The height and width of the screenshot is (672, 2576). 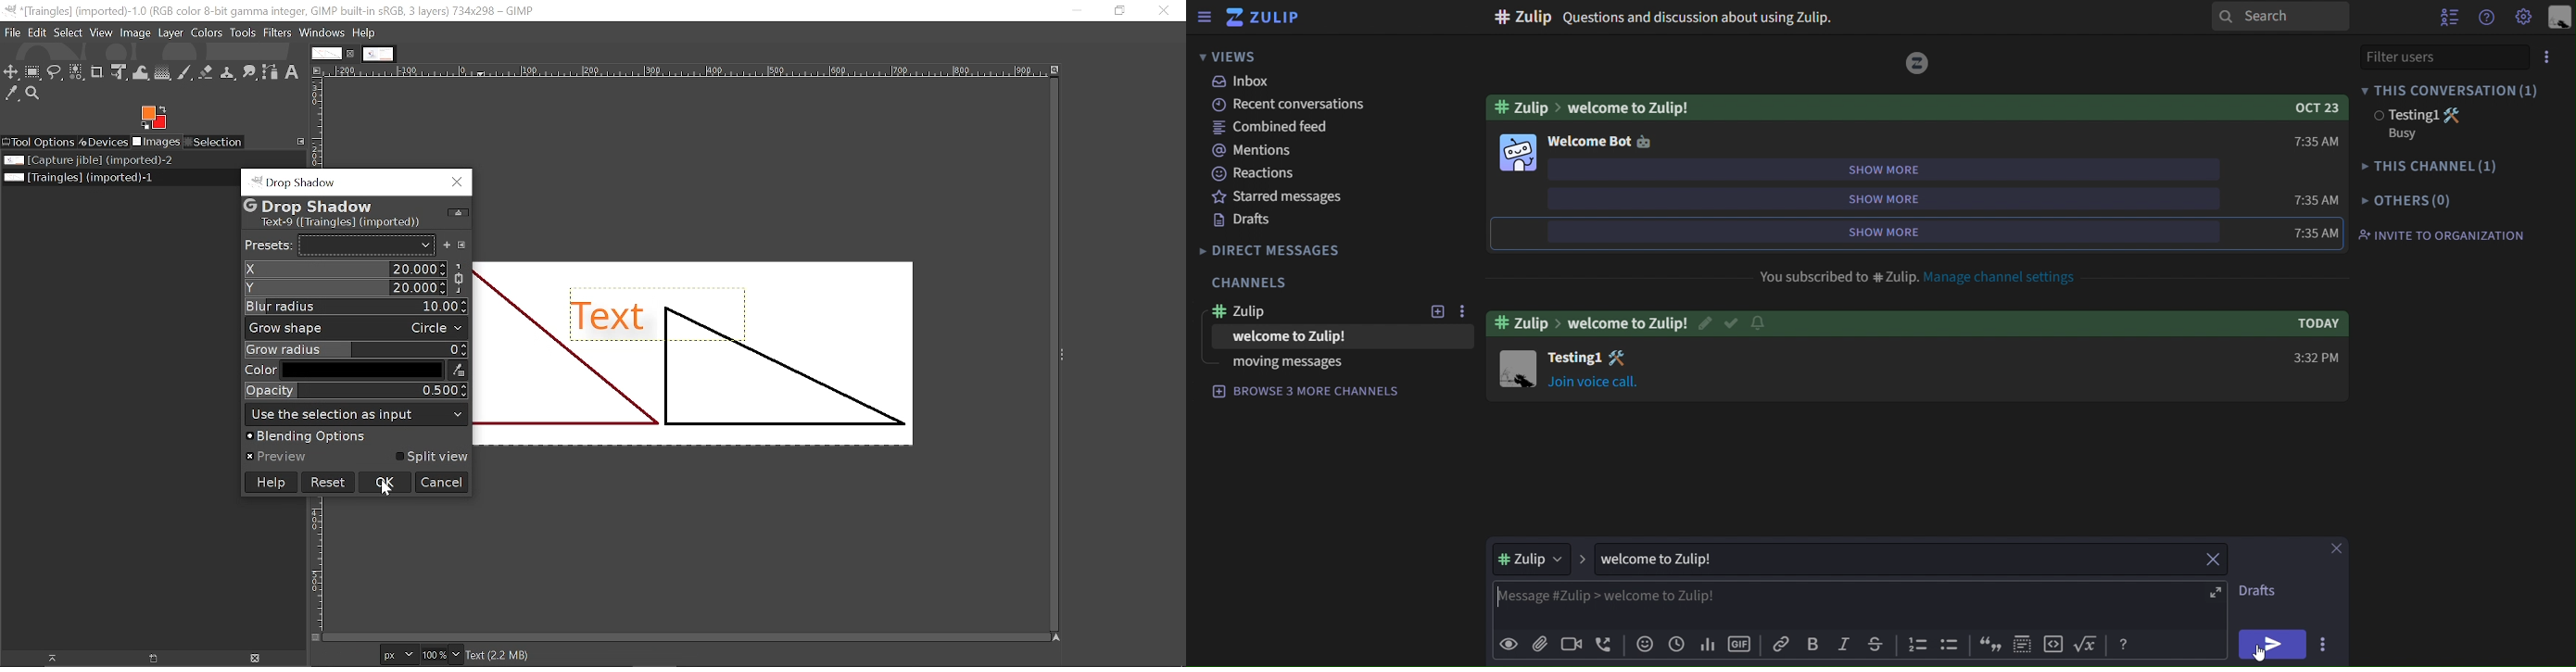 I want to click on , so click(x=2124, y=644).